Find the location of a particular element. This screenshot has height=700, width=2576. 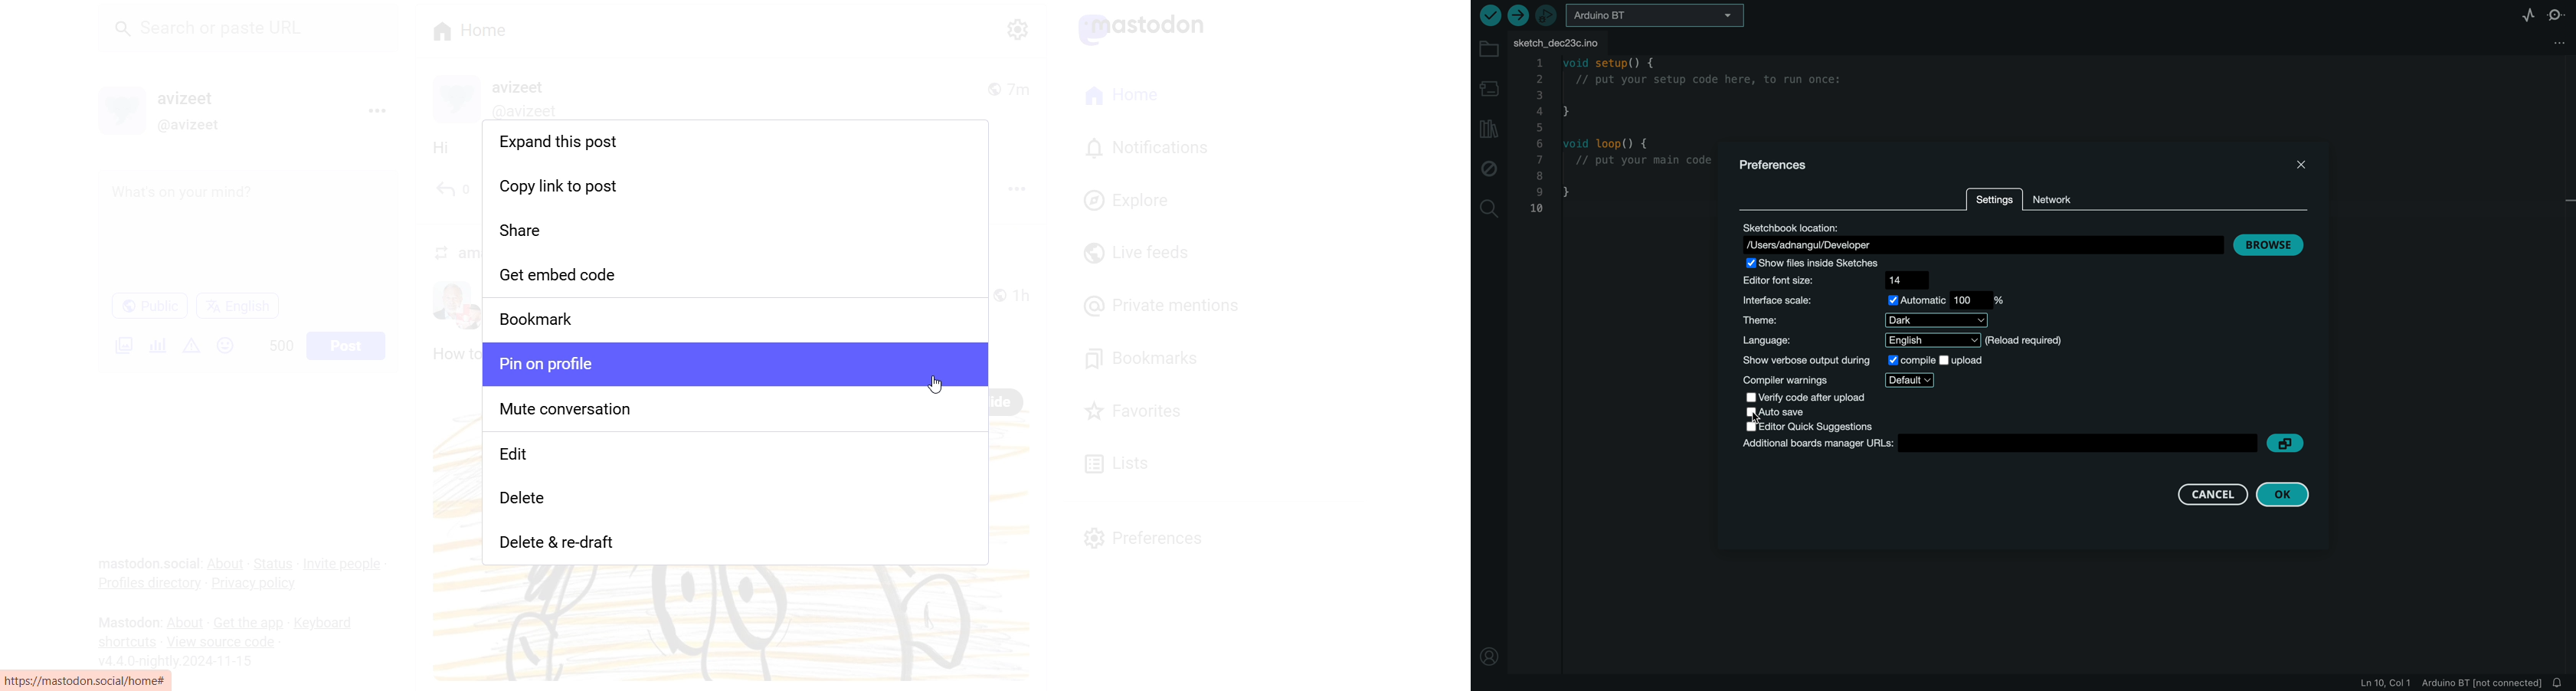

Text is located at coordinates (126, 621).